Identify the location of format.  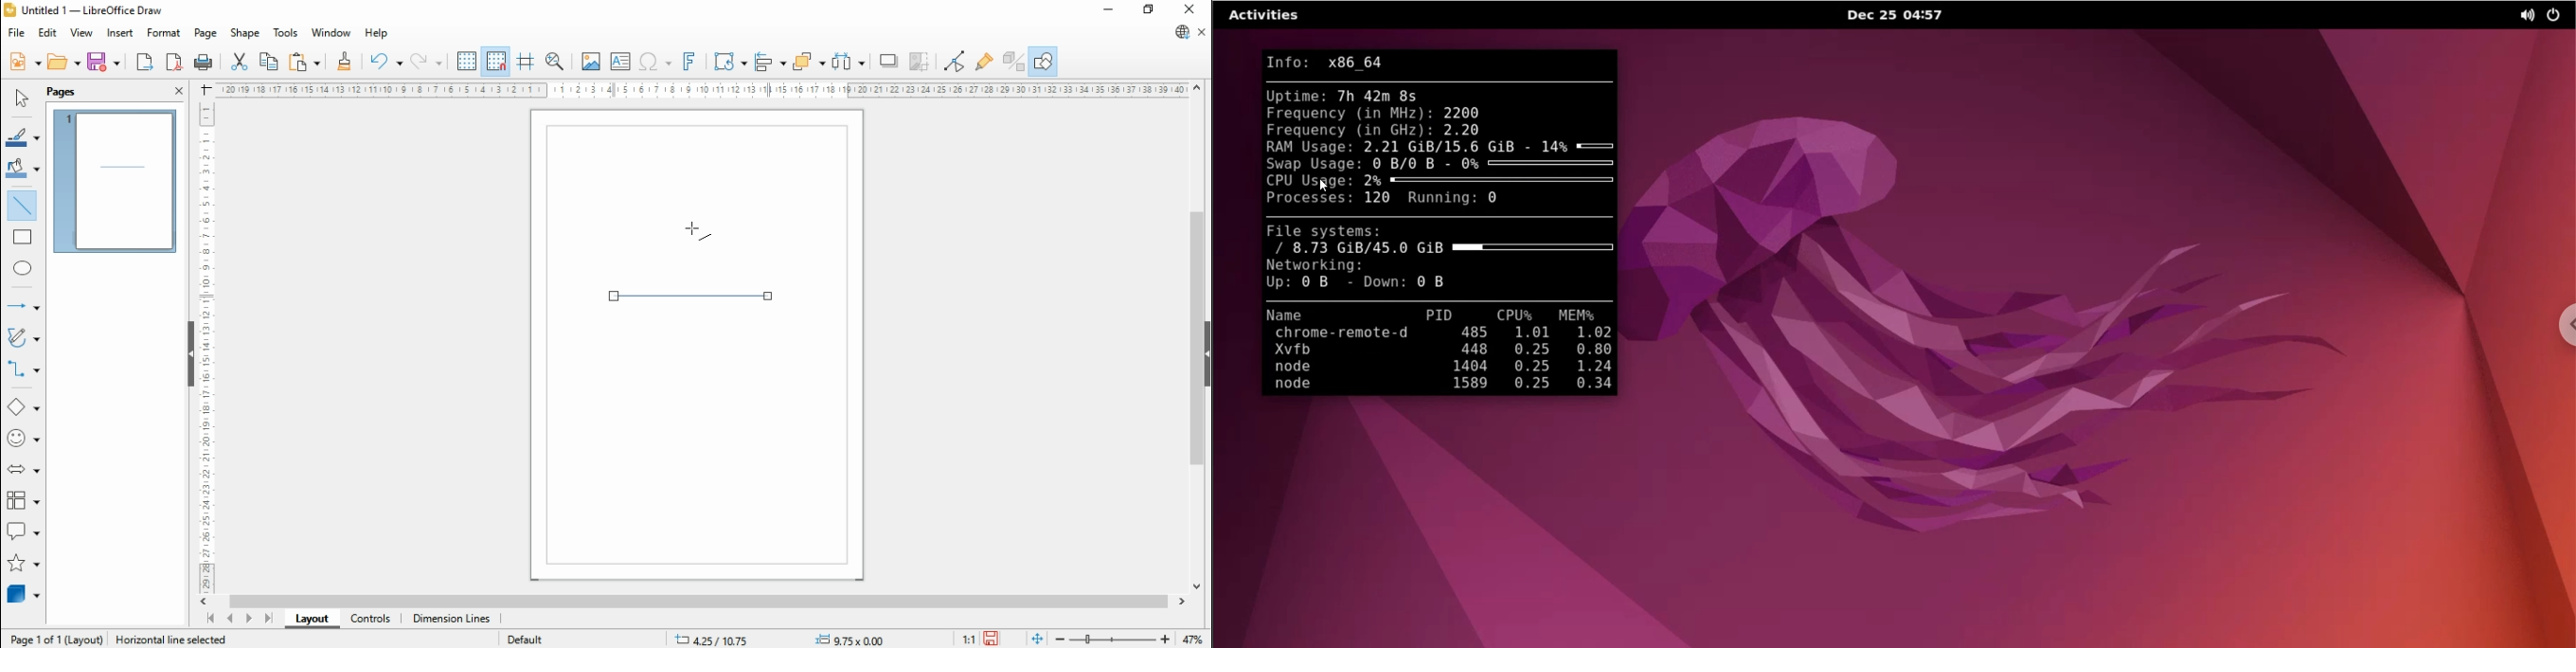
(165, 33).